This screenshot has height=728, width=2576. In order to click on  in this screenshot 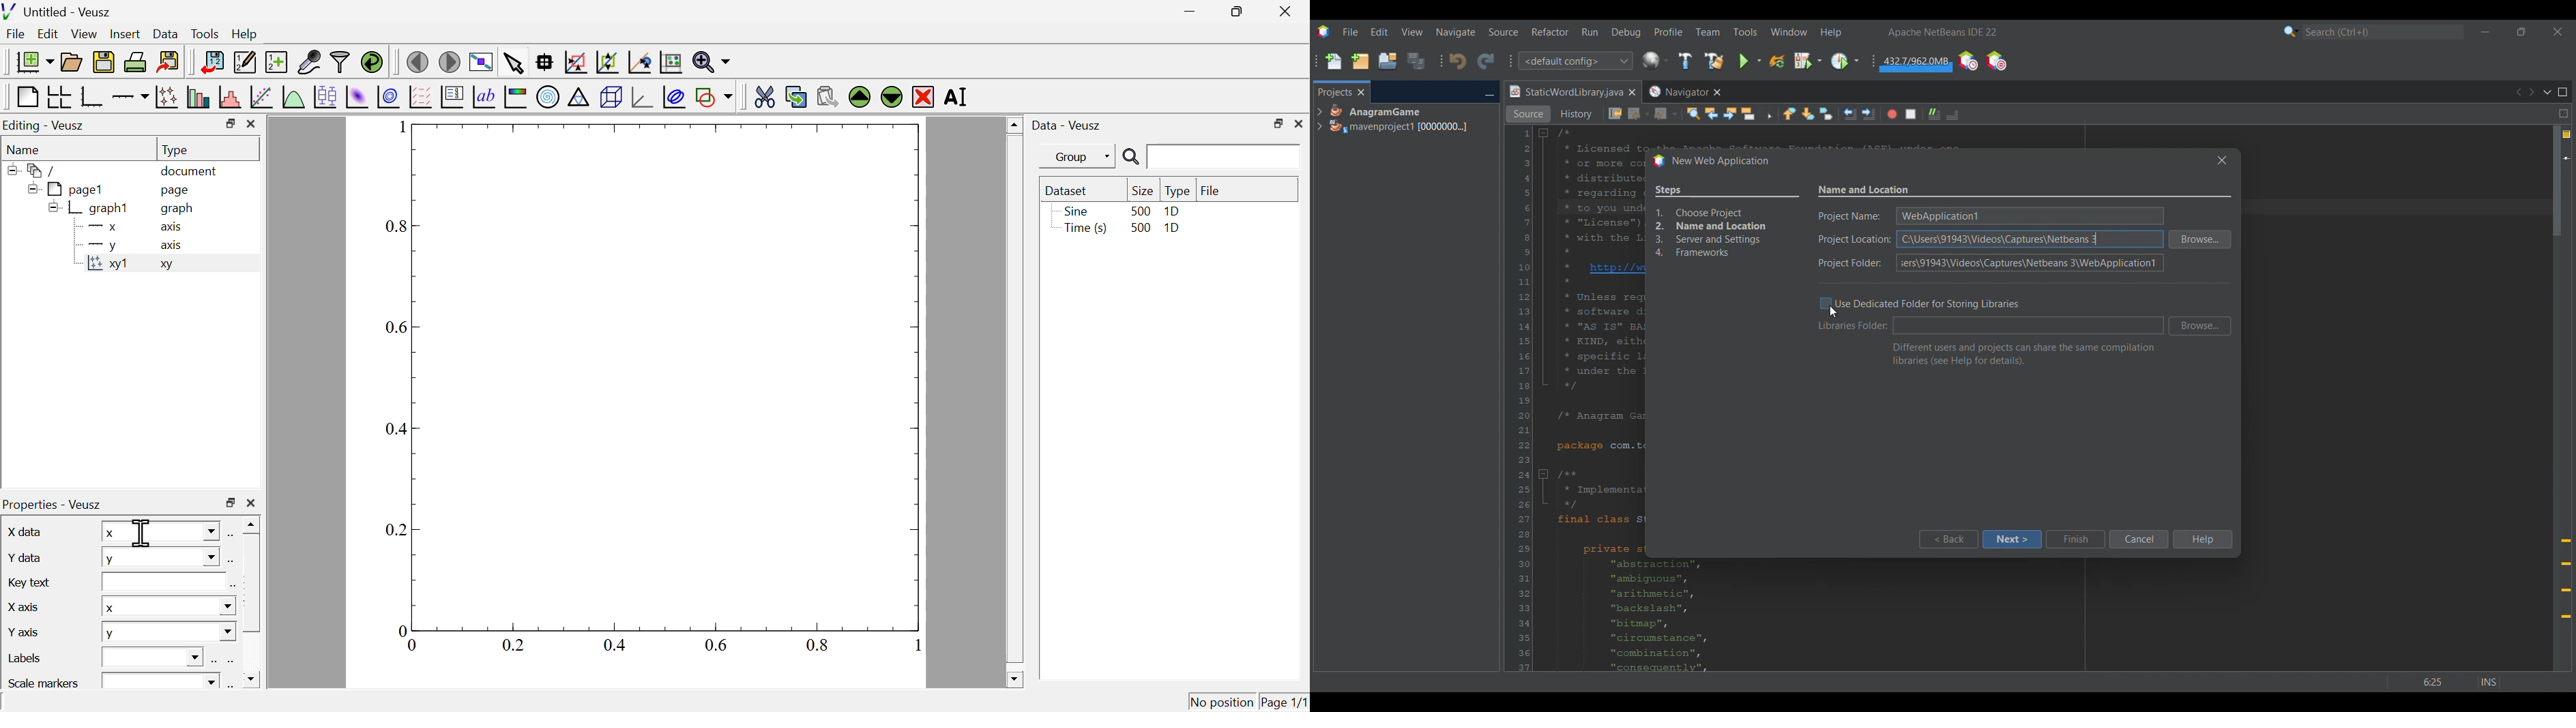, I will do `click(2452, 678)`.